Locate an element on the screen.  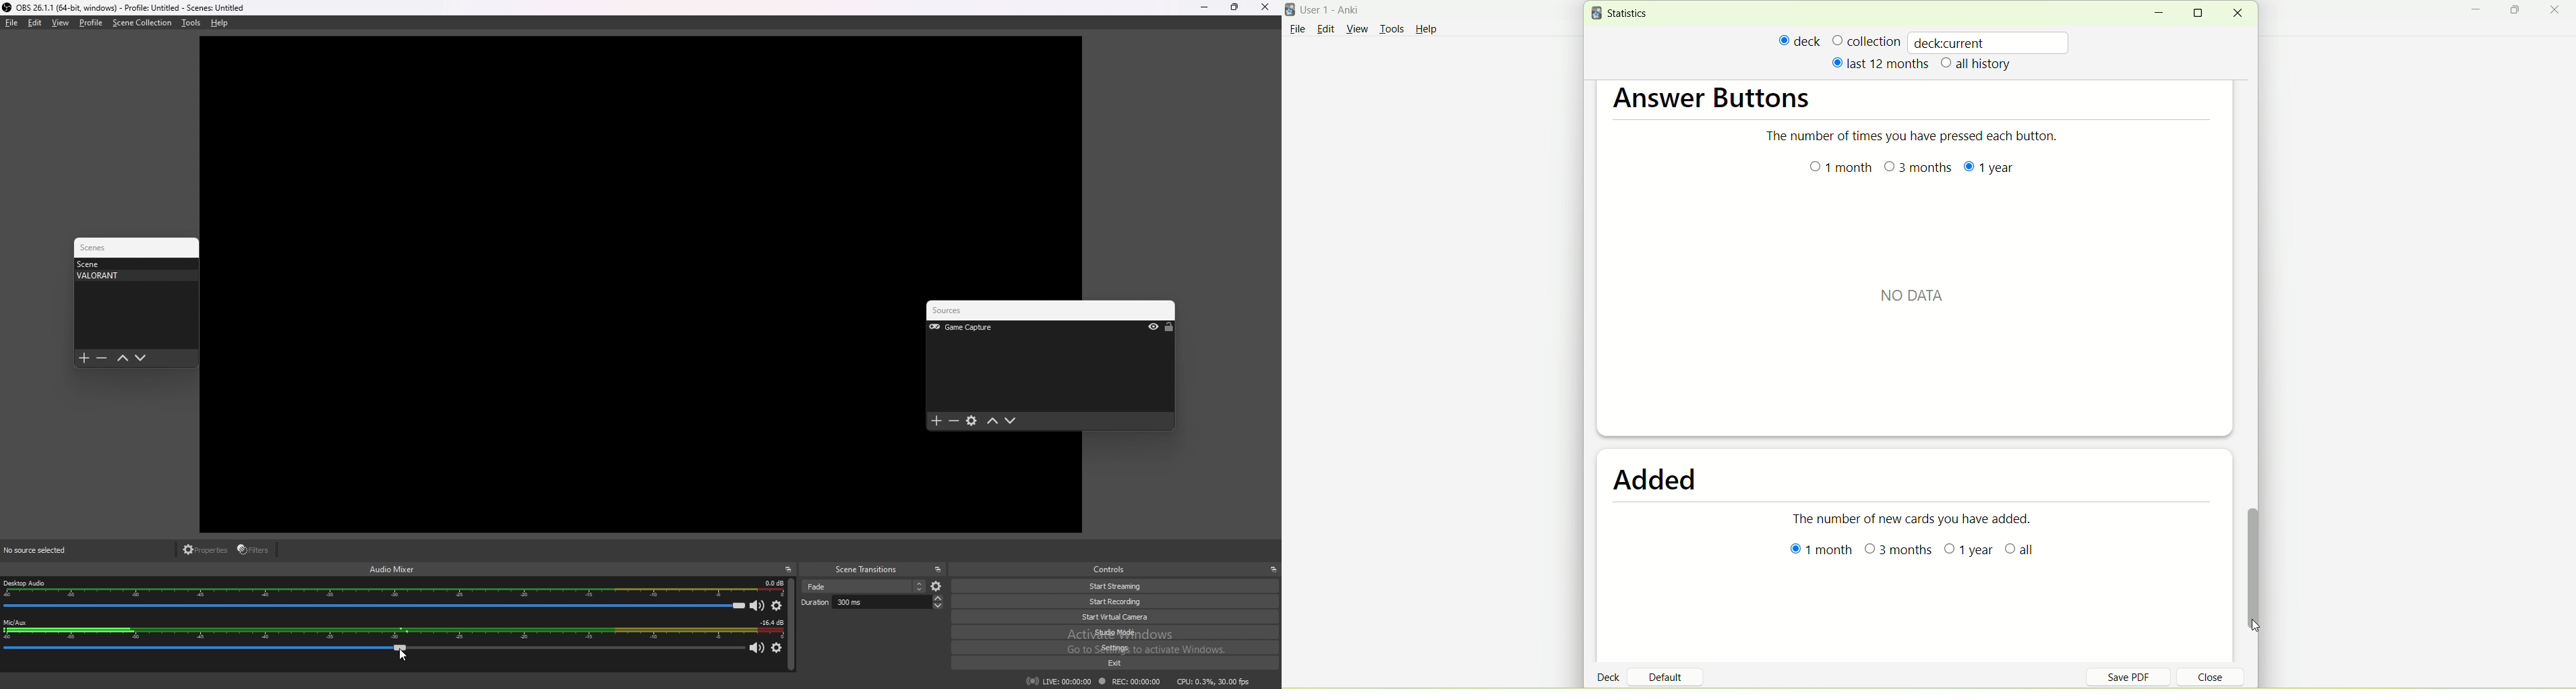
maximize is located at coordinates (2203, 13).